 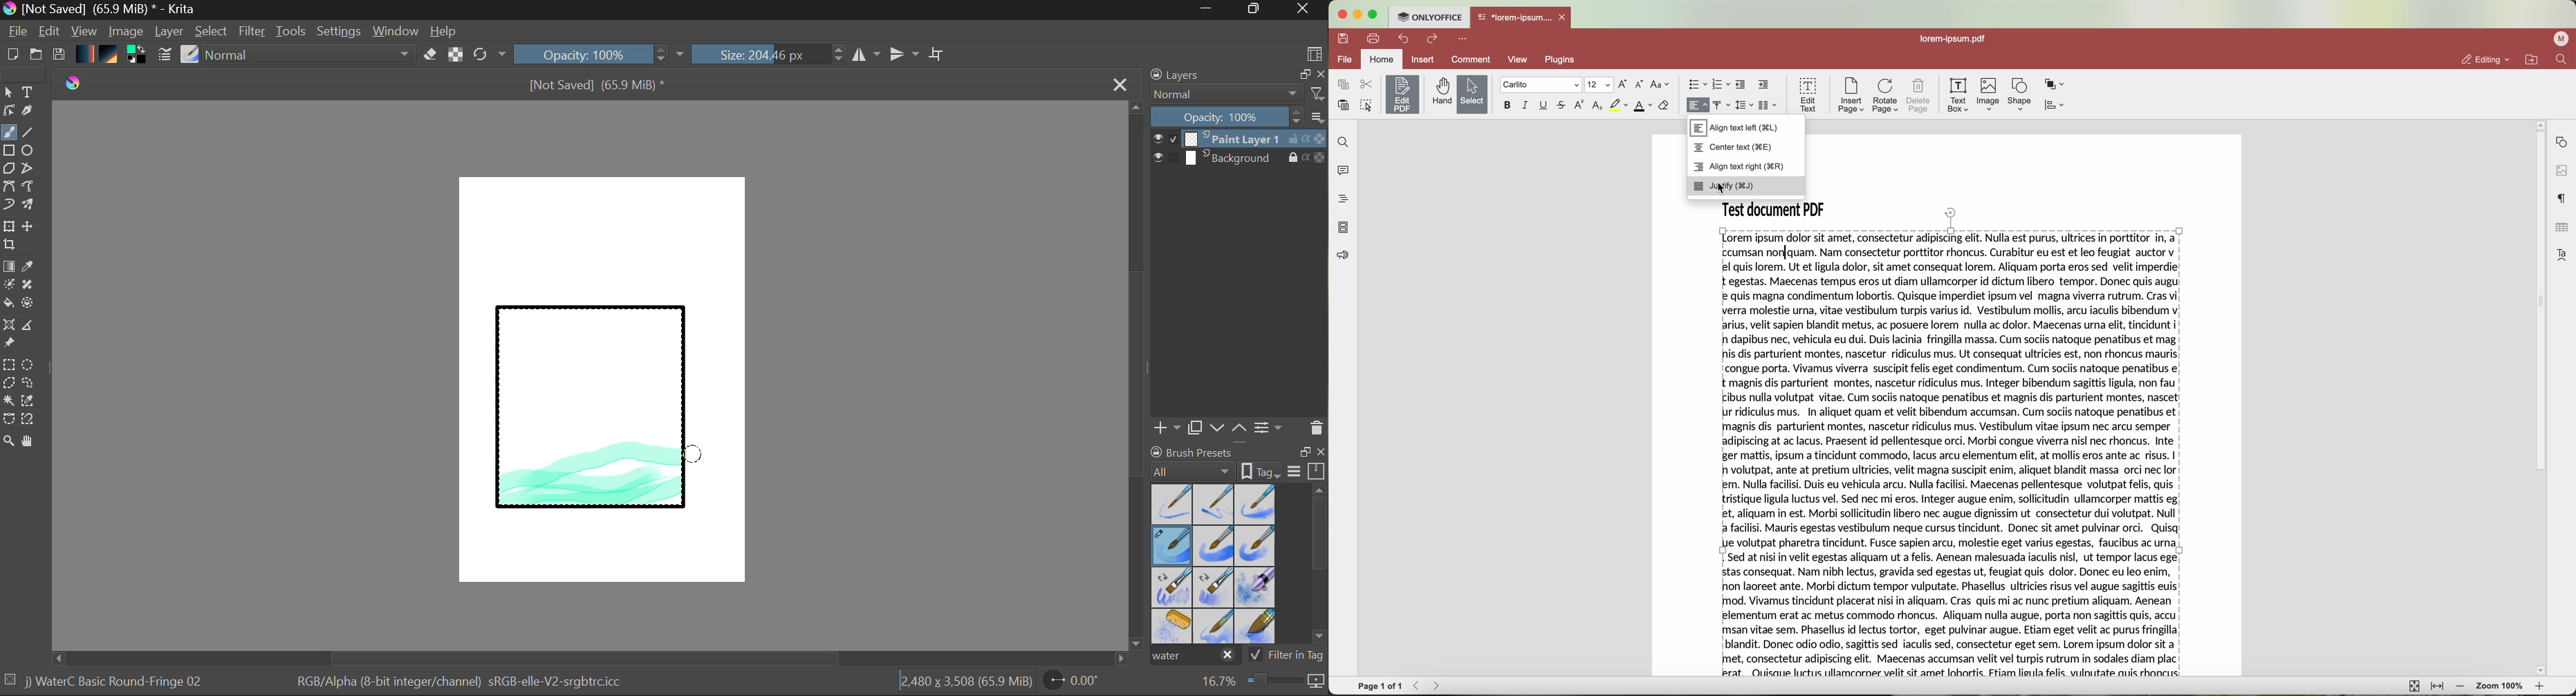 I want to click on numbered list, so click(x=1720, y=85).